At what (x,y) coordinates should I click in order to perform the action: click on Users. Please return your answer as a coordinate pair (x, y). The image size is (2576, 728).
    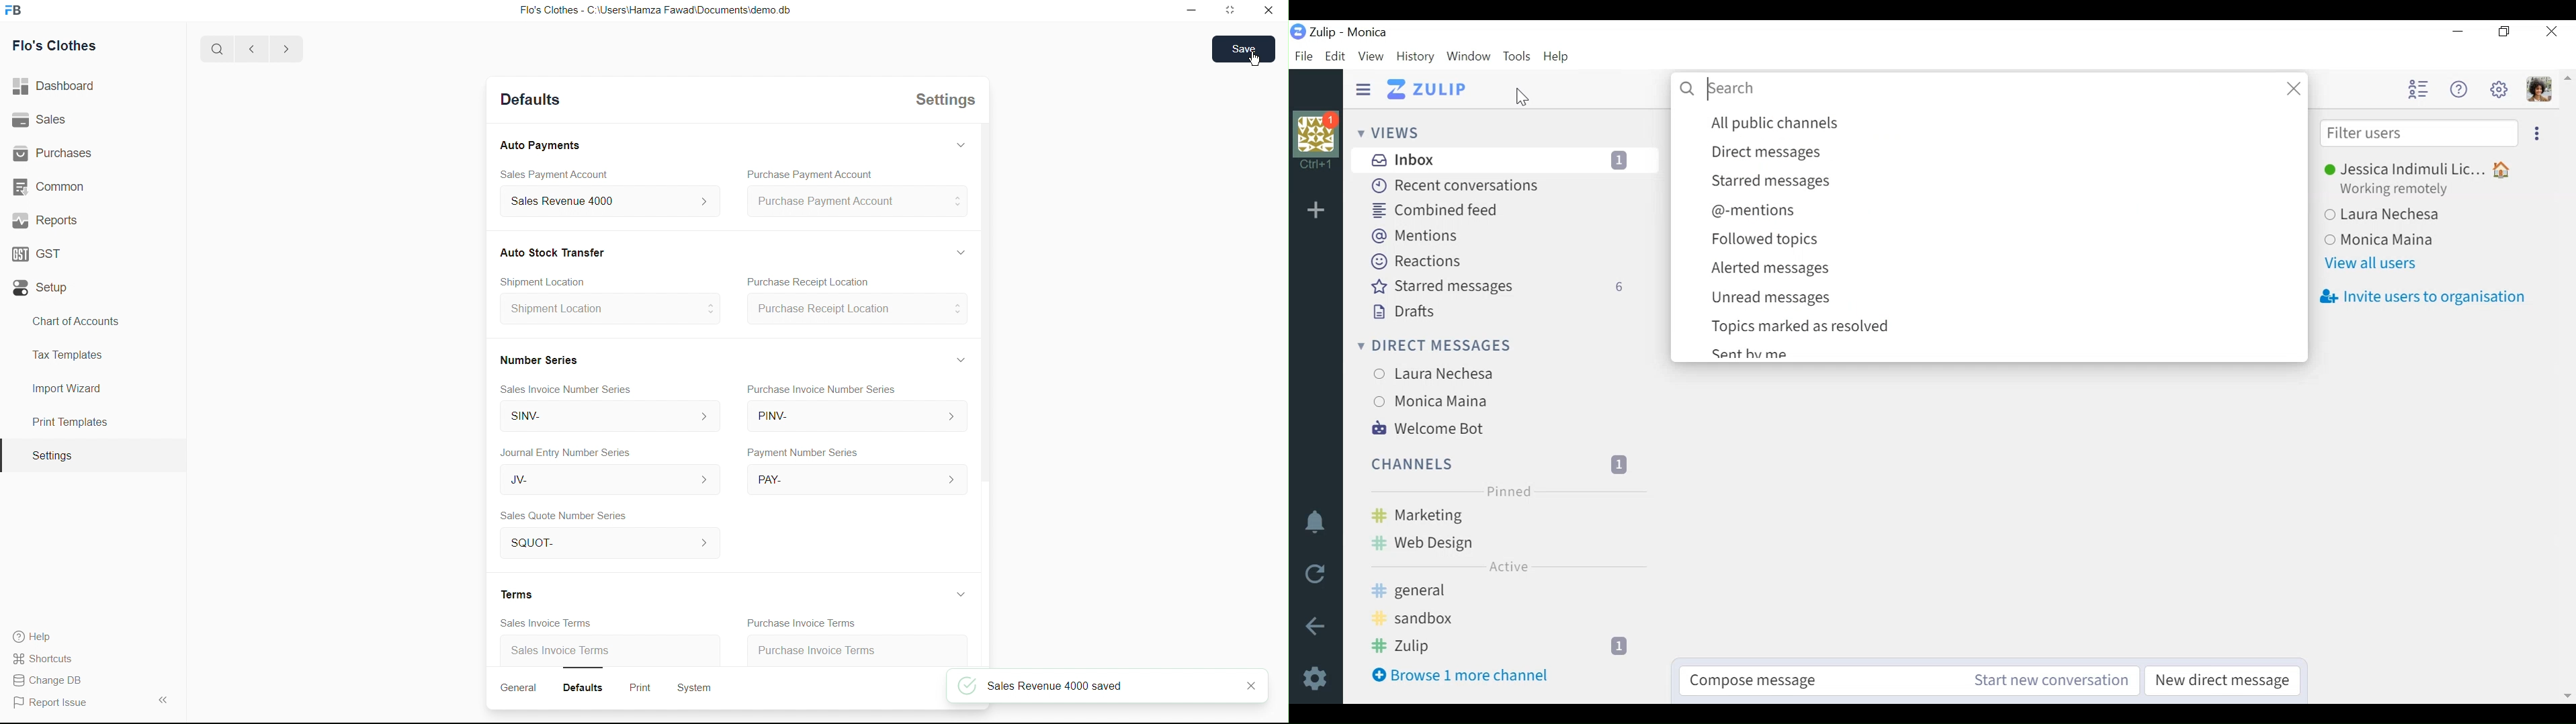
    Looking at the image, I should click on (2396, 238).